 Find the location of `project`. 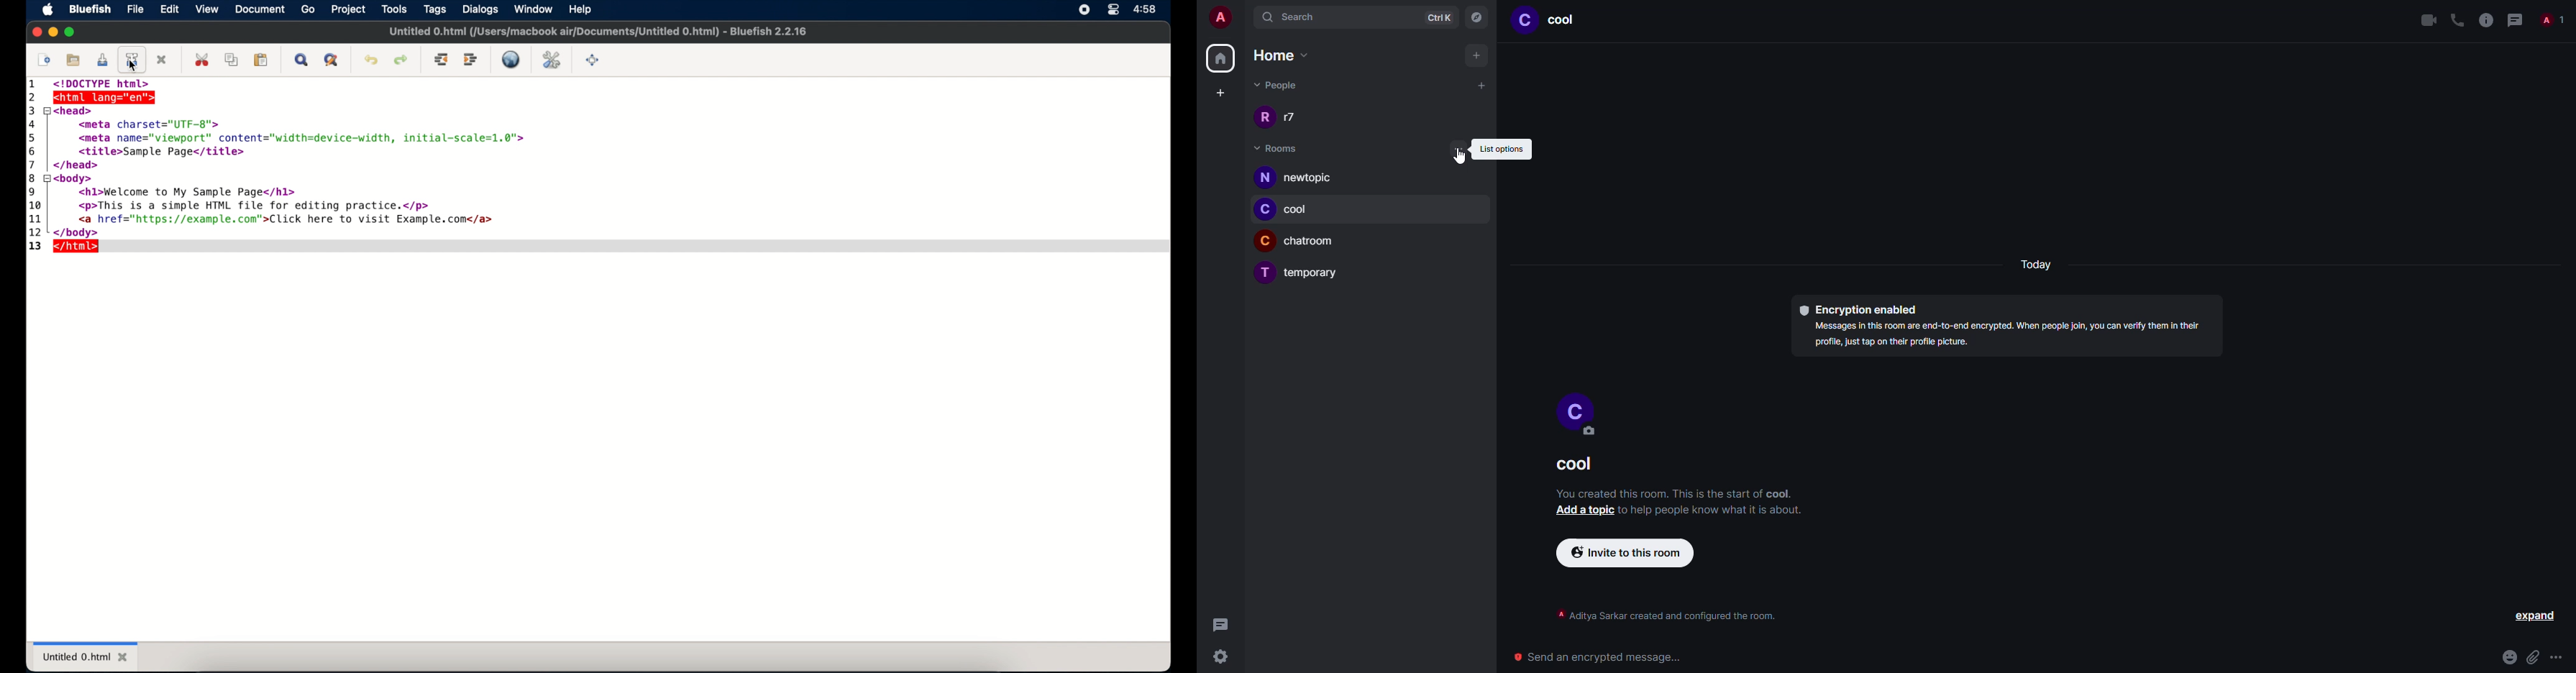

project is located at coordinates (350, 10).